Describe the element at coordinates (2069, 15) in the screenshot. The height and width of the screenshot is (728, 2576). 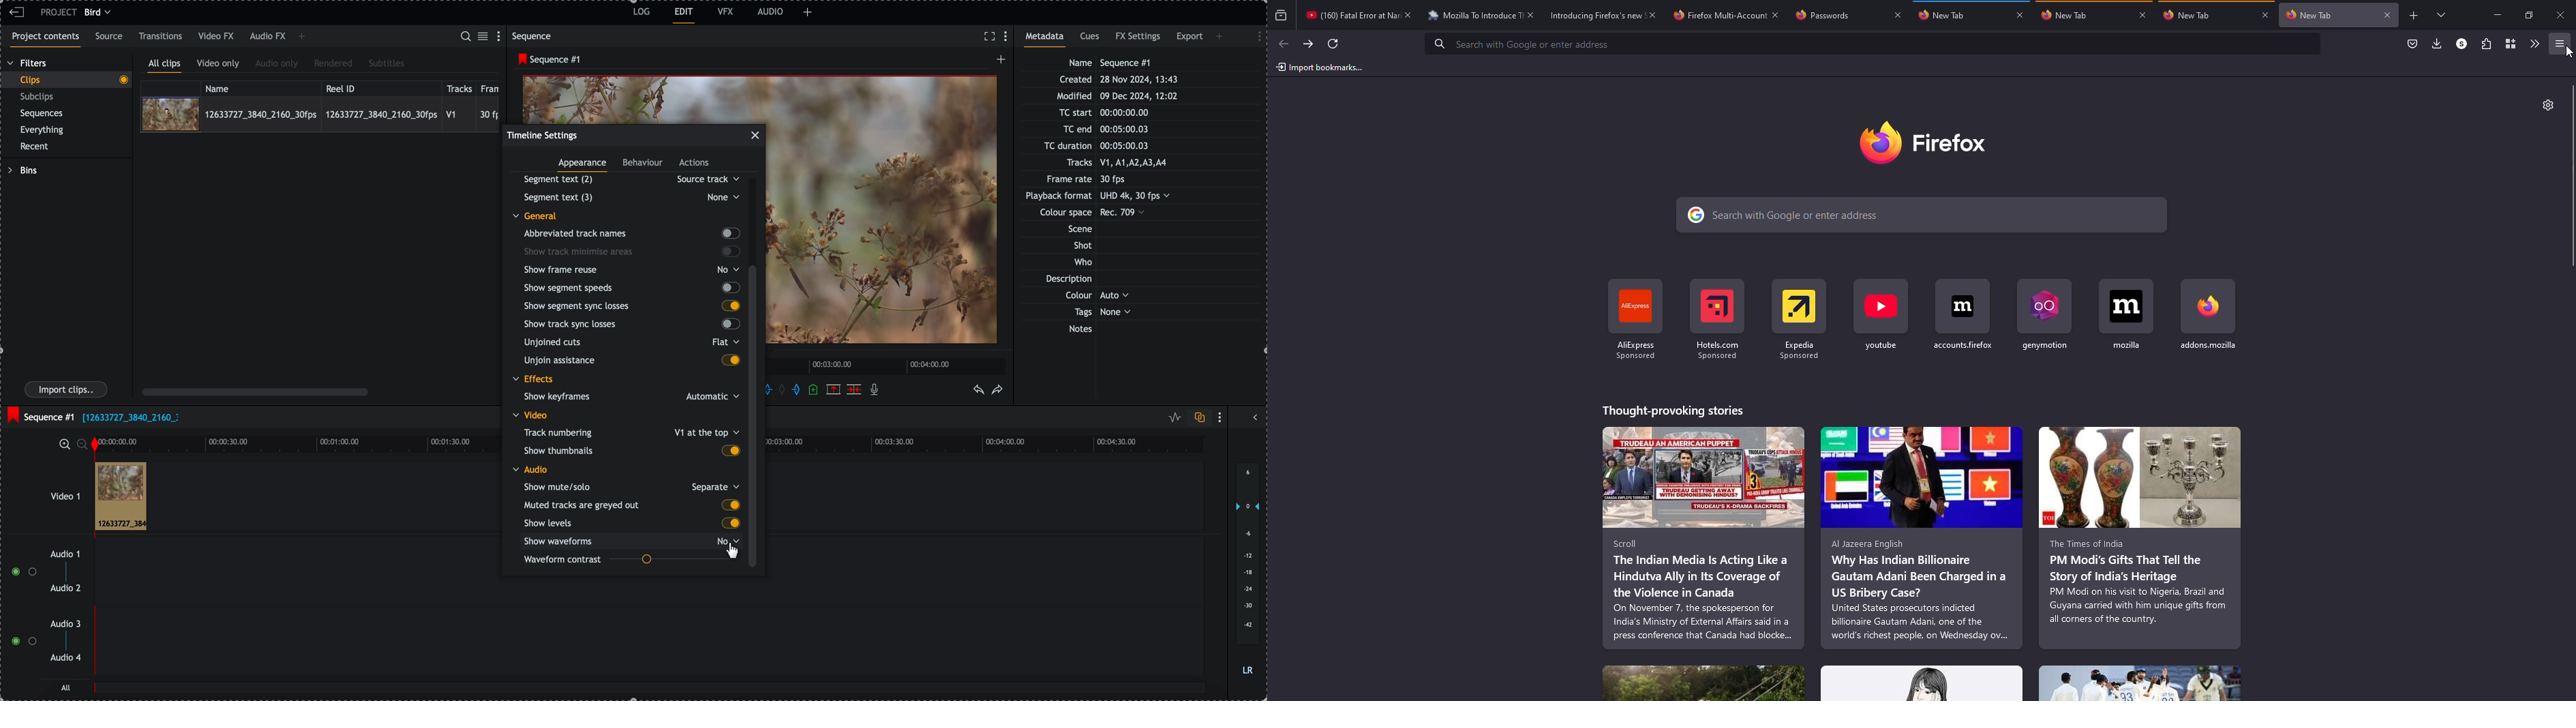
I see `tab` at that location.